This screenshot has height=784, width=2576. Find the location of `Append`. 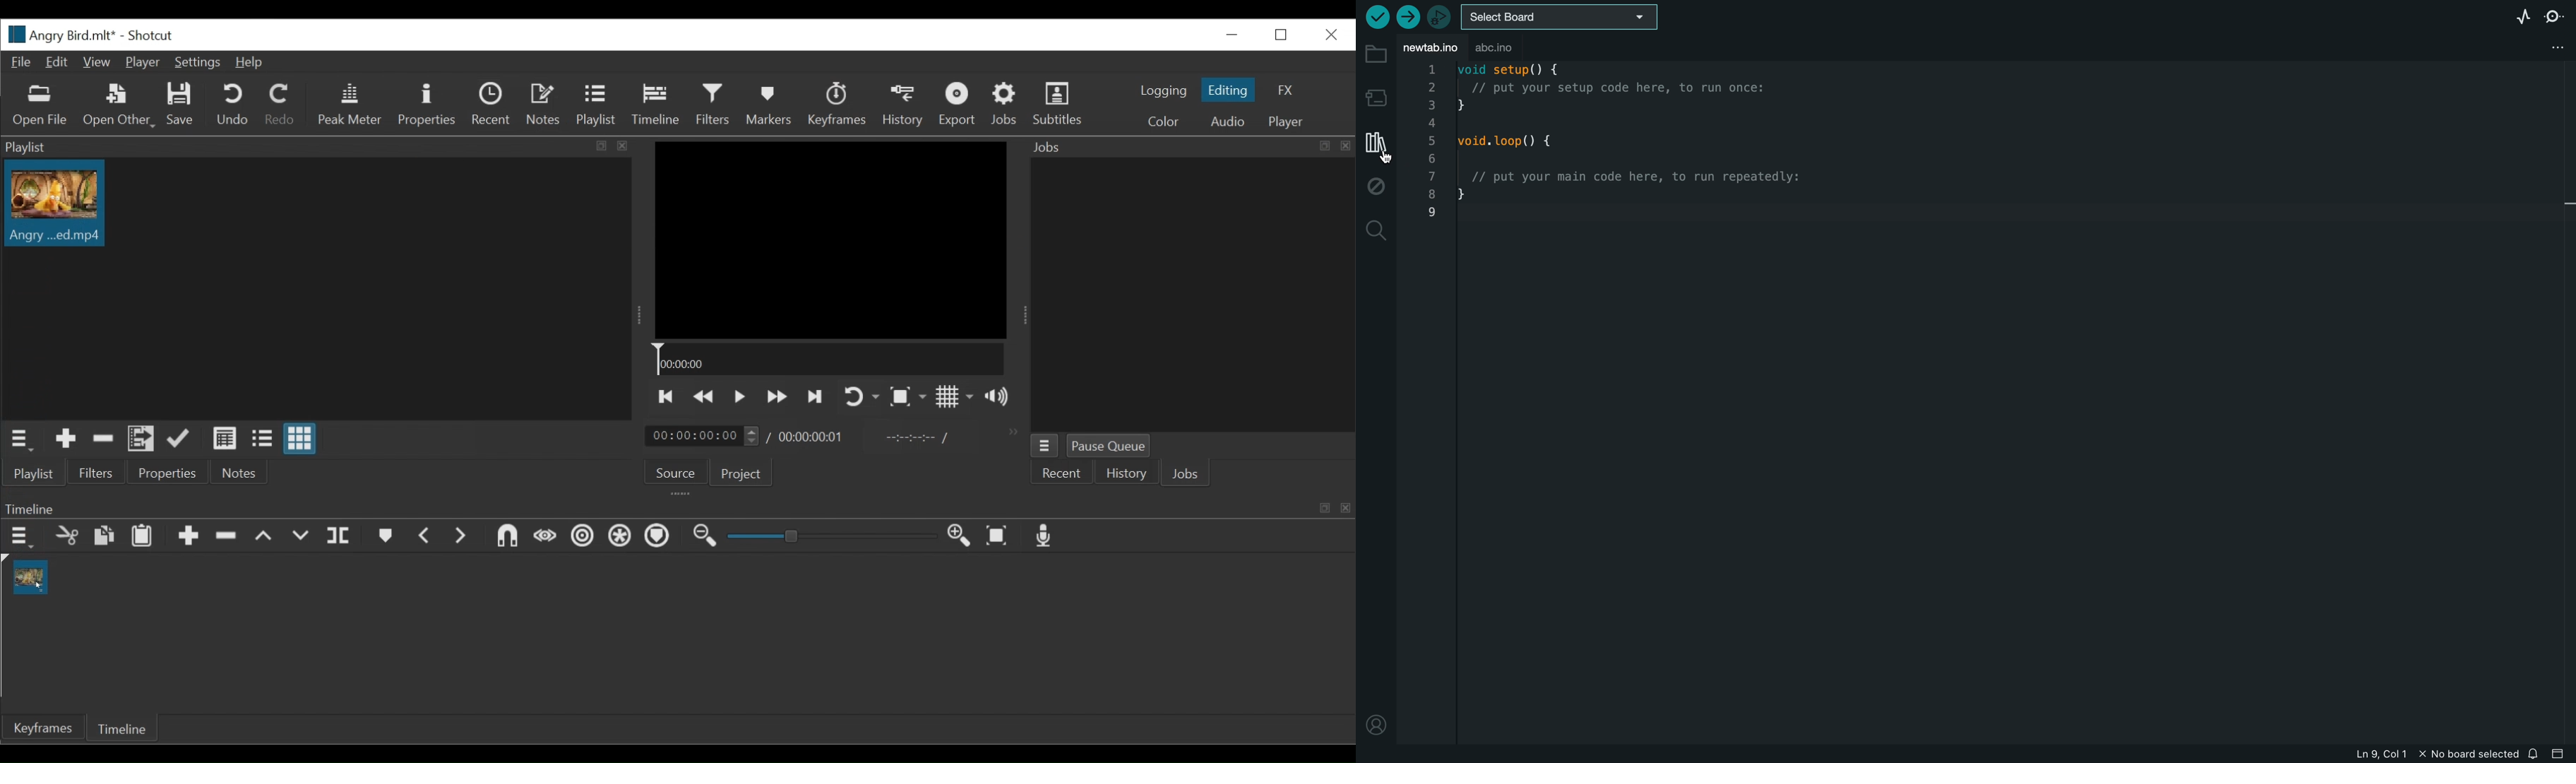

Append is located at coordinates (190, 536).